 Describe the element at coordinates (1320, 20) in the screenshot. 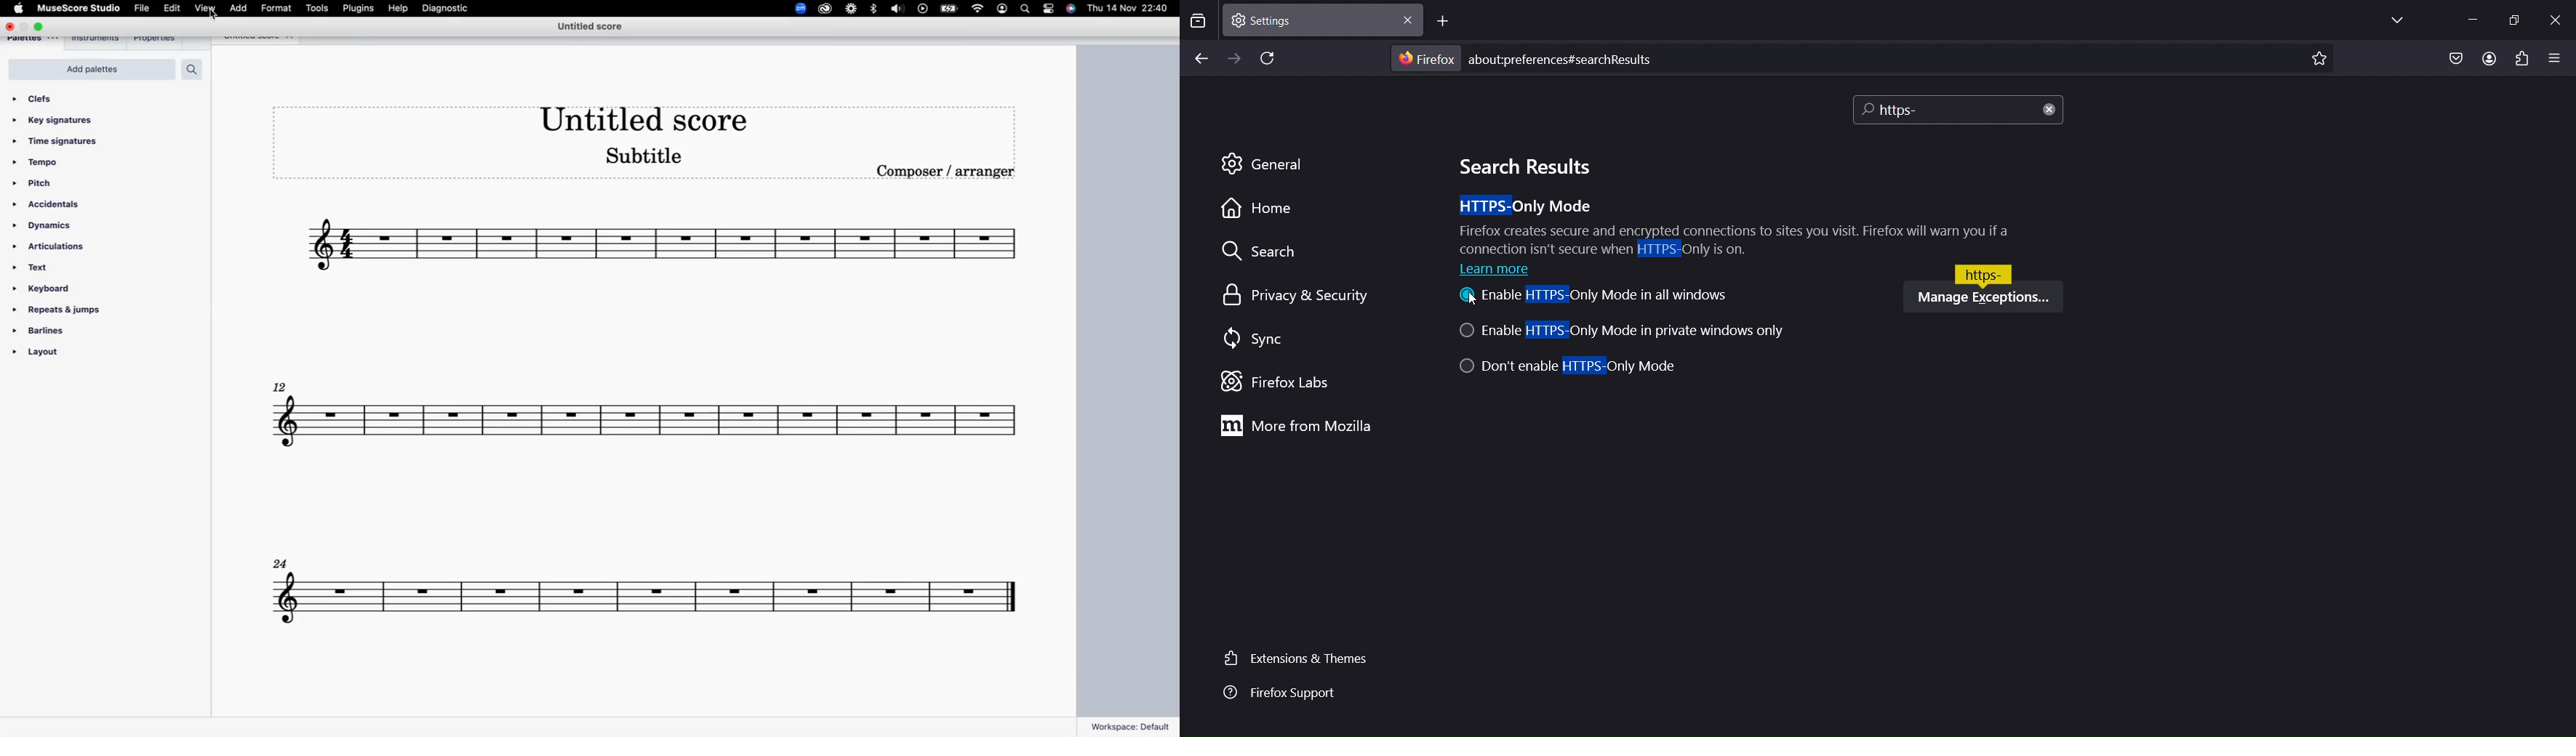

I see `current tab` at that location.